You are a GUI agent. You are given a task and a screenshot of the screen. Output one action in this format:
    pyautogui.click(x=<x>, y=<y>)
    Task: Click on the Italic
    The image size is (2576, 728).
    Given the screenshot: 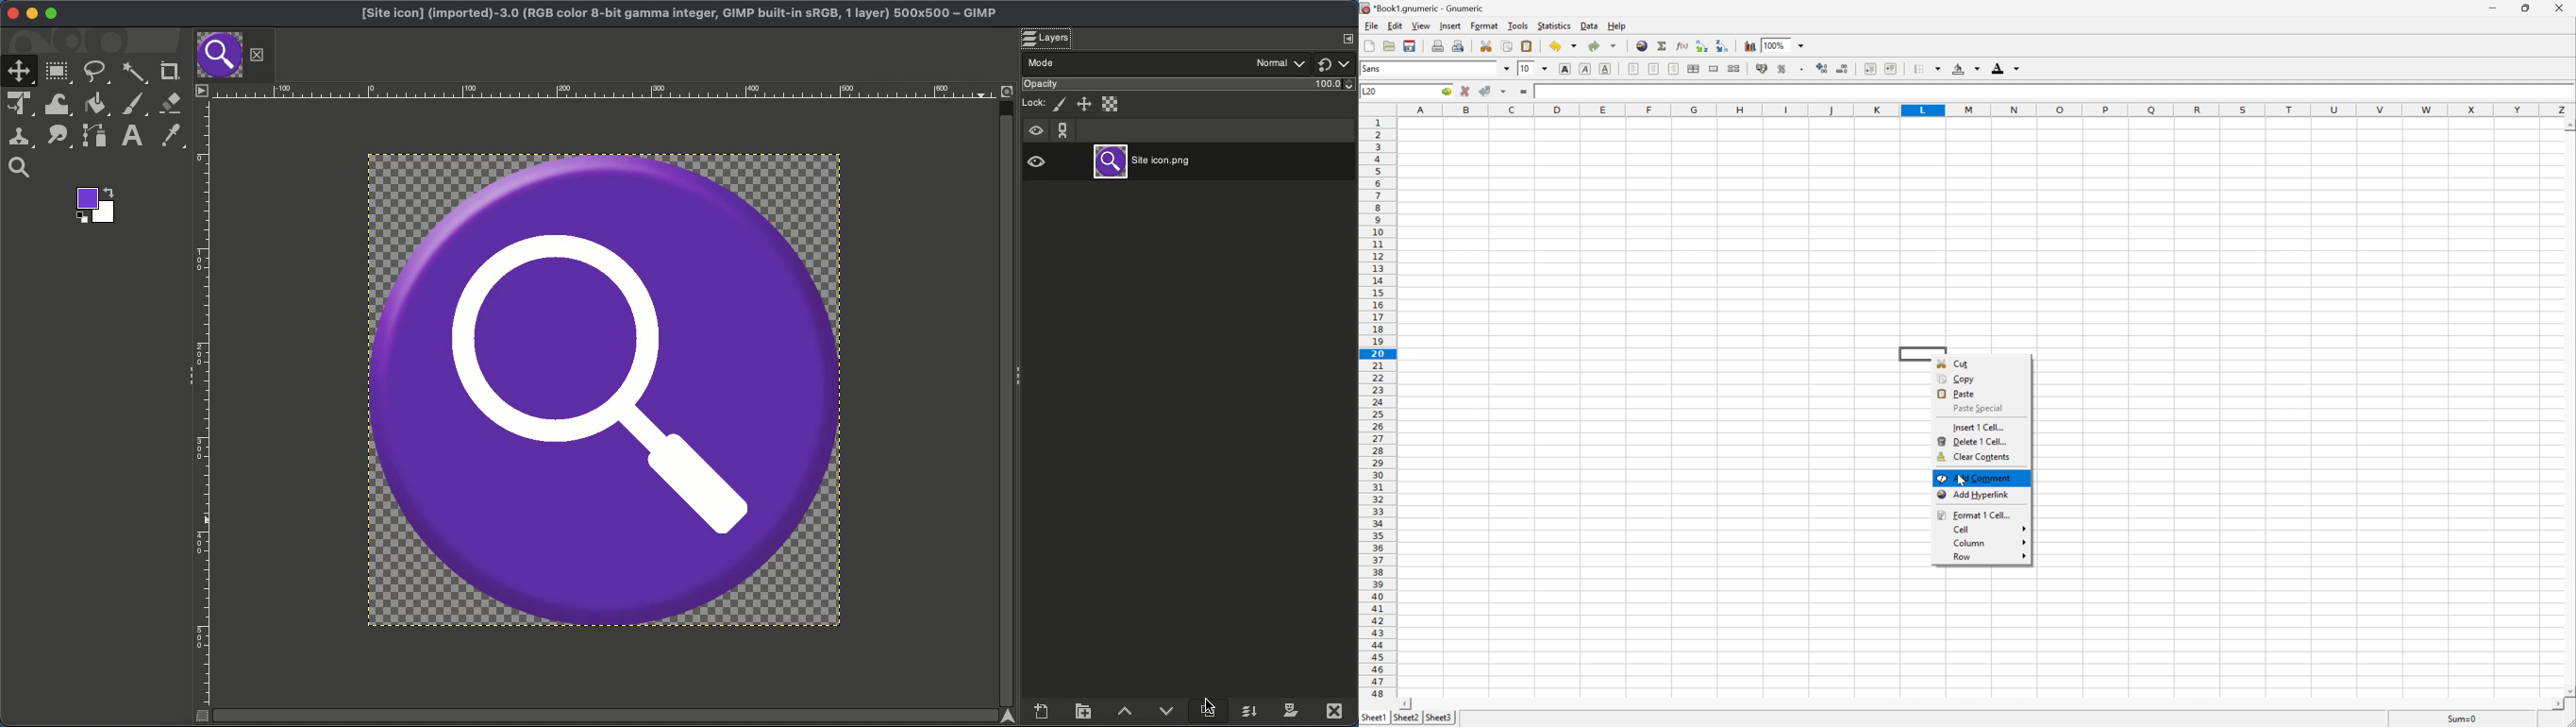 What is the action you would take?
    pyautogui.click(x=1584, y=68)
    